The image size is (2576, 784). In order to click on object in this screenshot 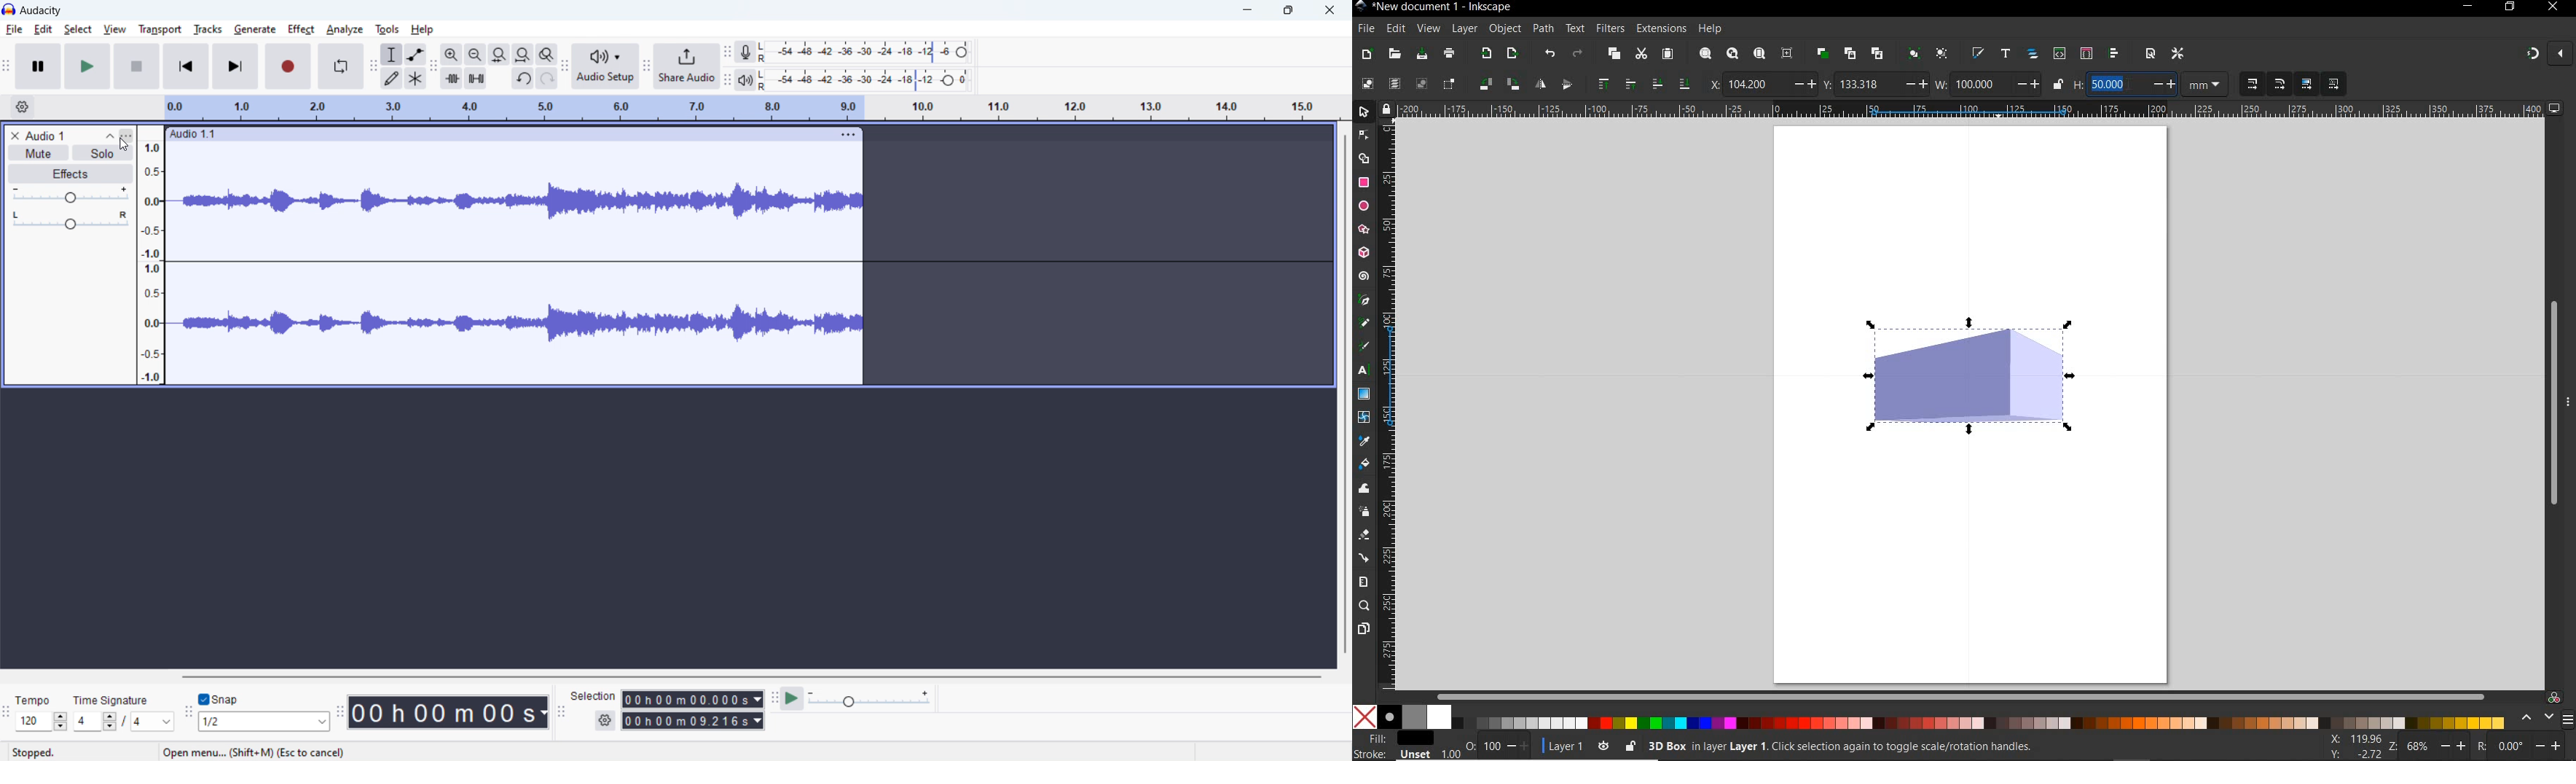, I will do `click(1504, 29)`.